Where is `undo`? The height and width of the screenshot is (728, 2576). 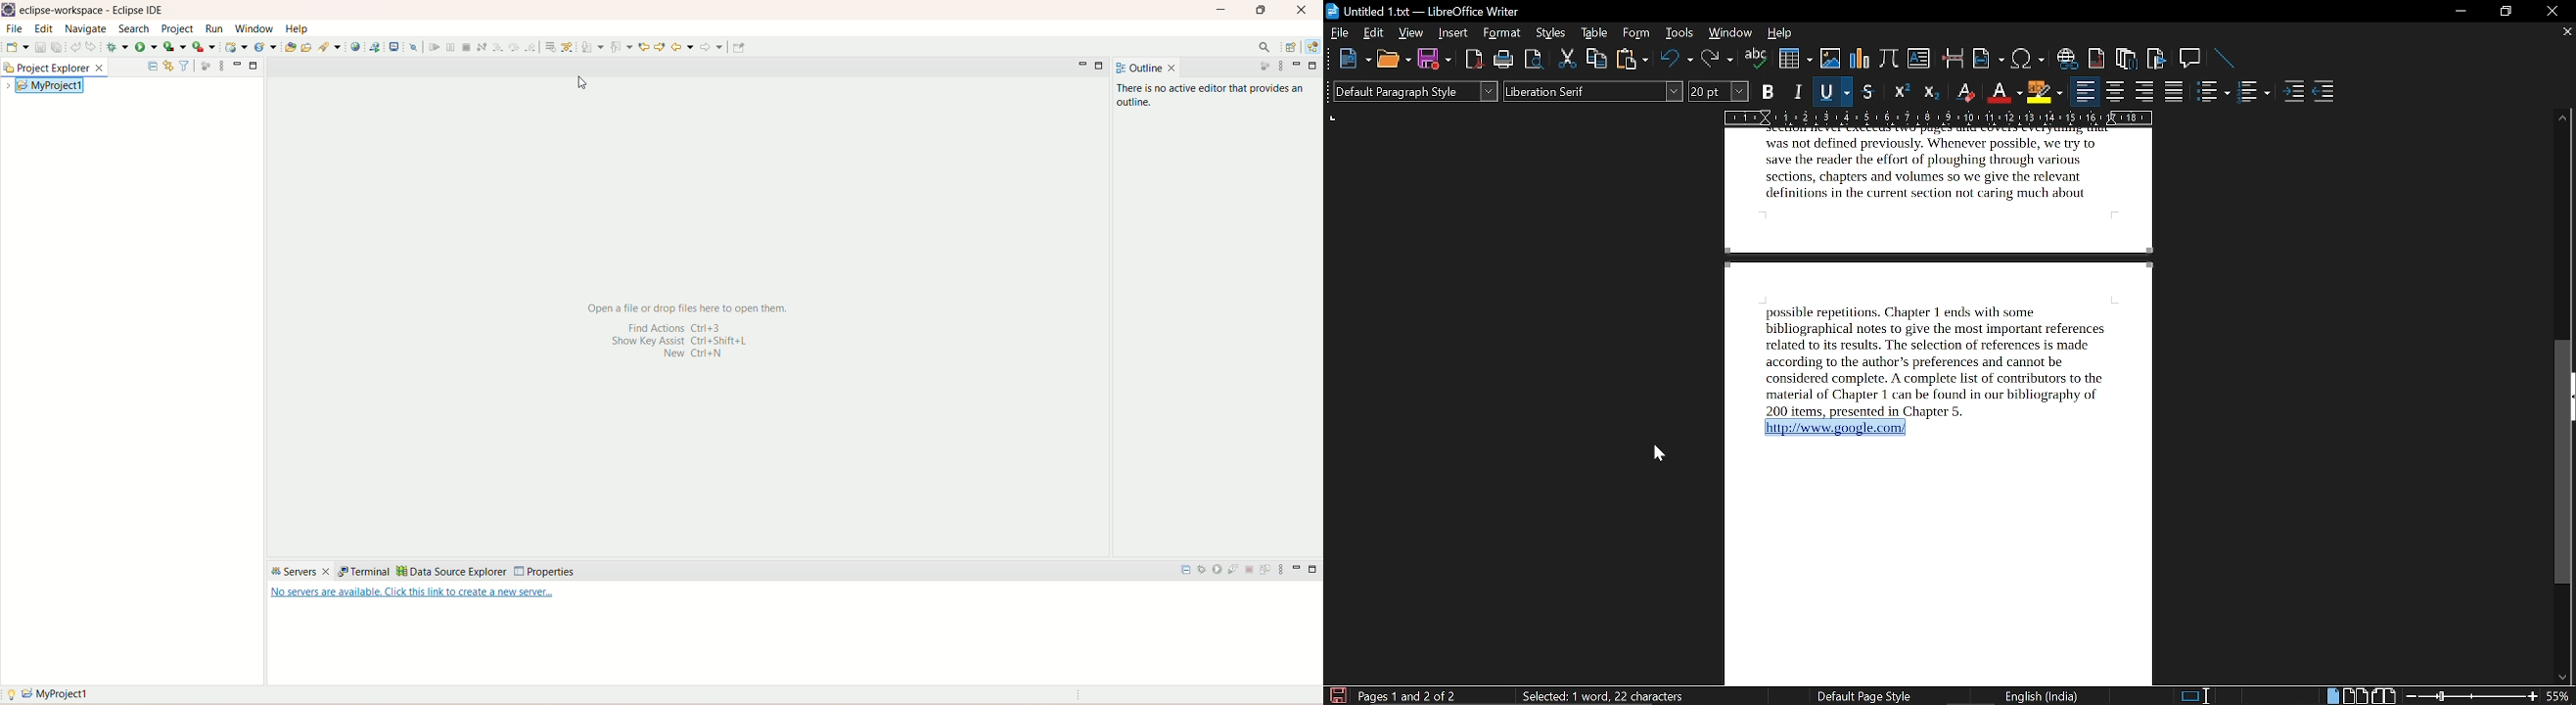
undo is located at coordinates (75, 46).